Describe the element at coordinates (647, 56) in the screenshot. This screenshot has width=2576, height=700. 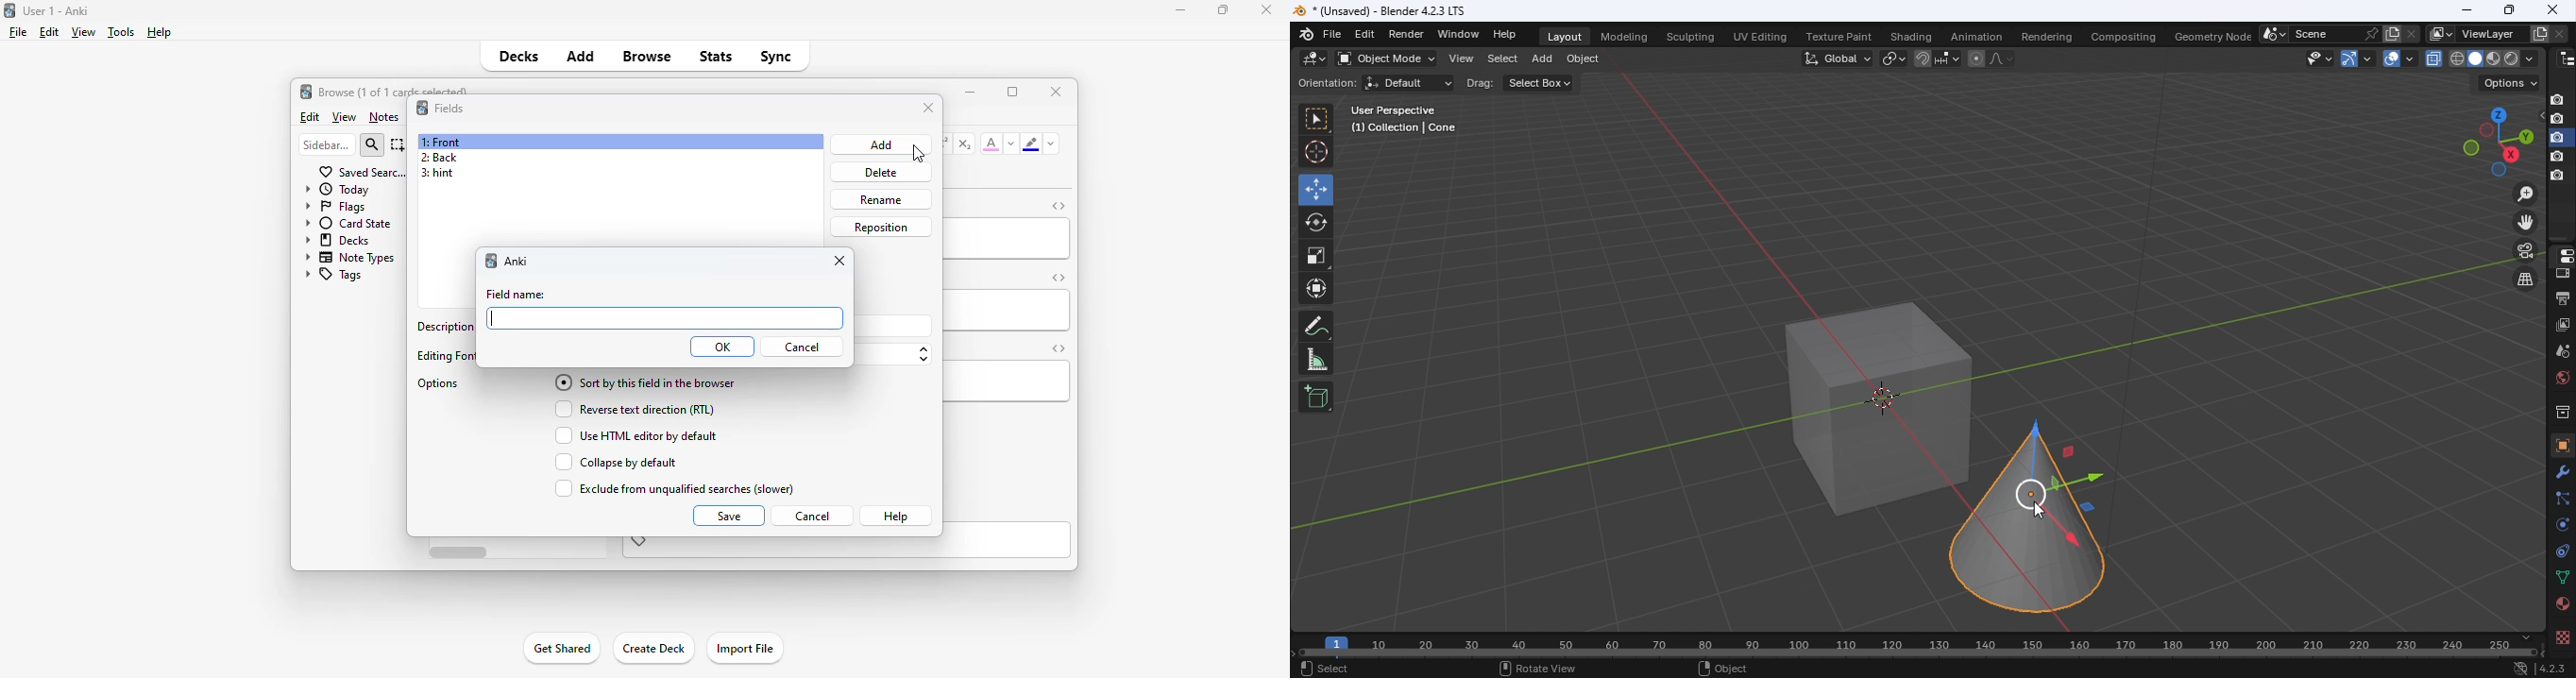
I see `browse` at that location.